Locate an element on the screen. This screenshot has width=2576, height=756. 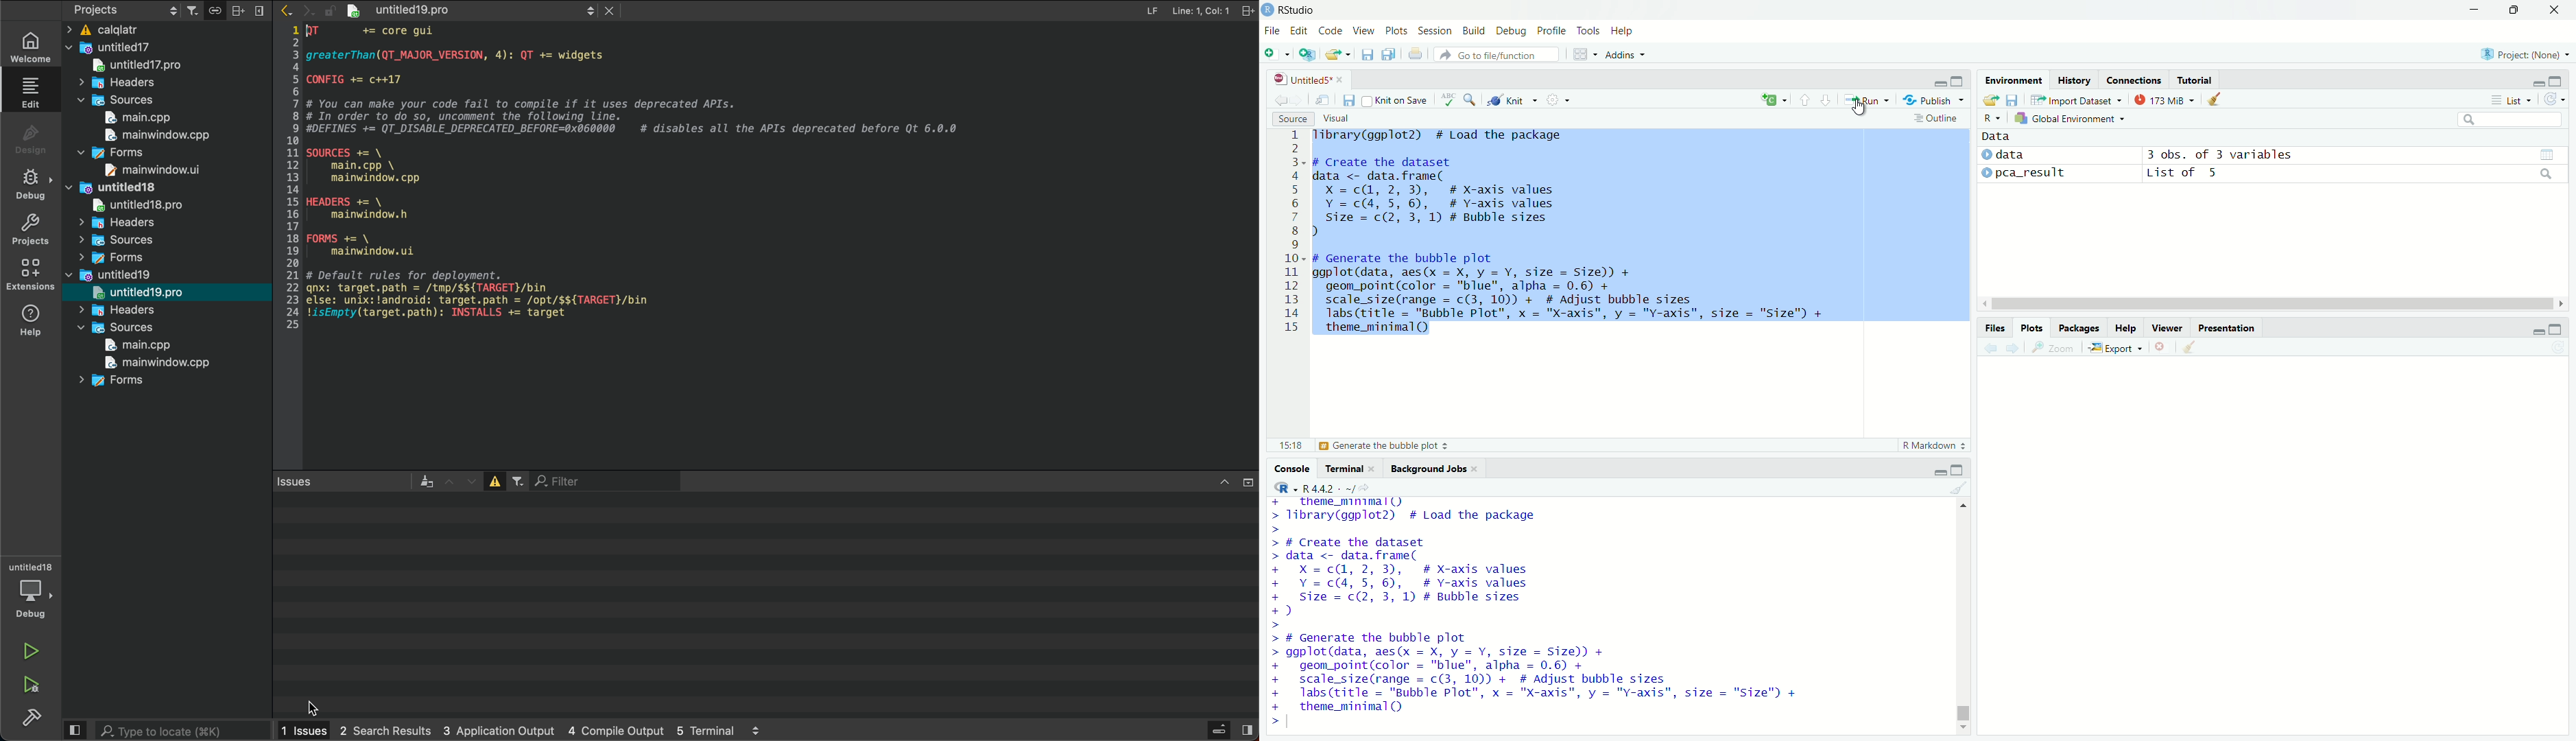
knit on save is located at coordinates (1396, 99).